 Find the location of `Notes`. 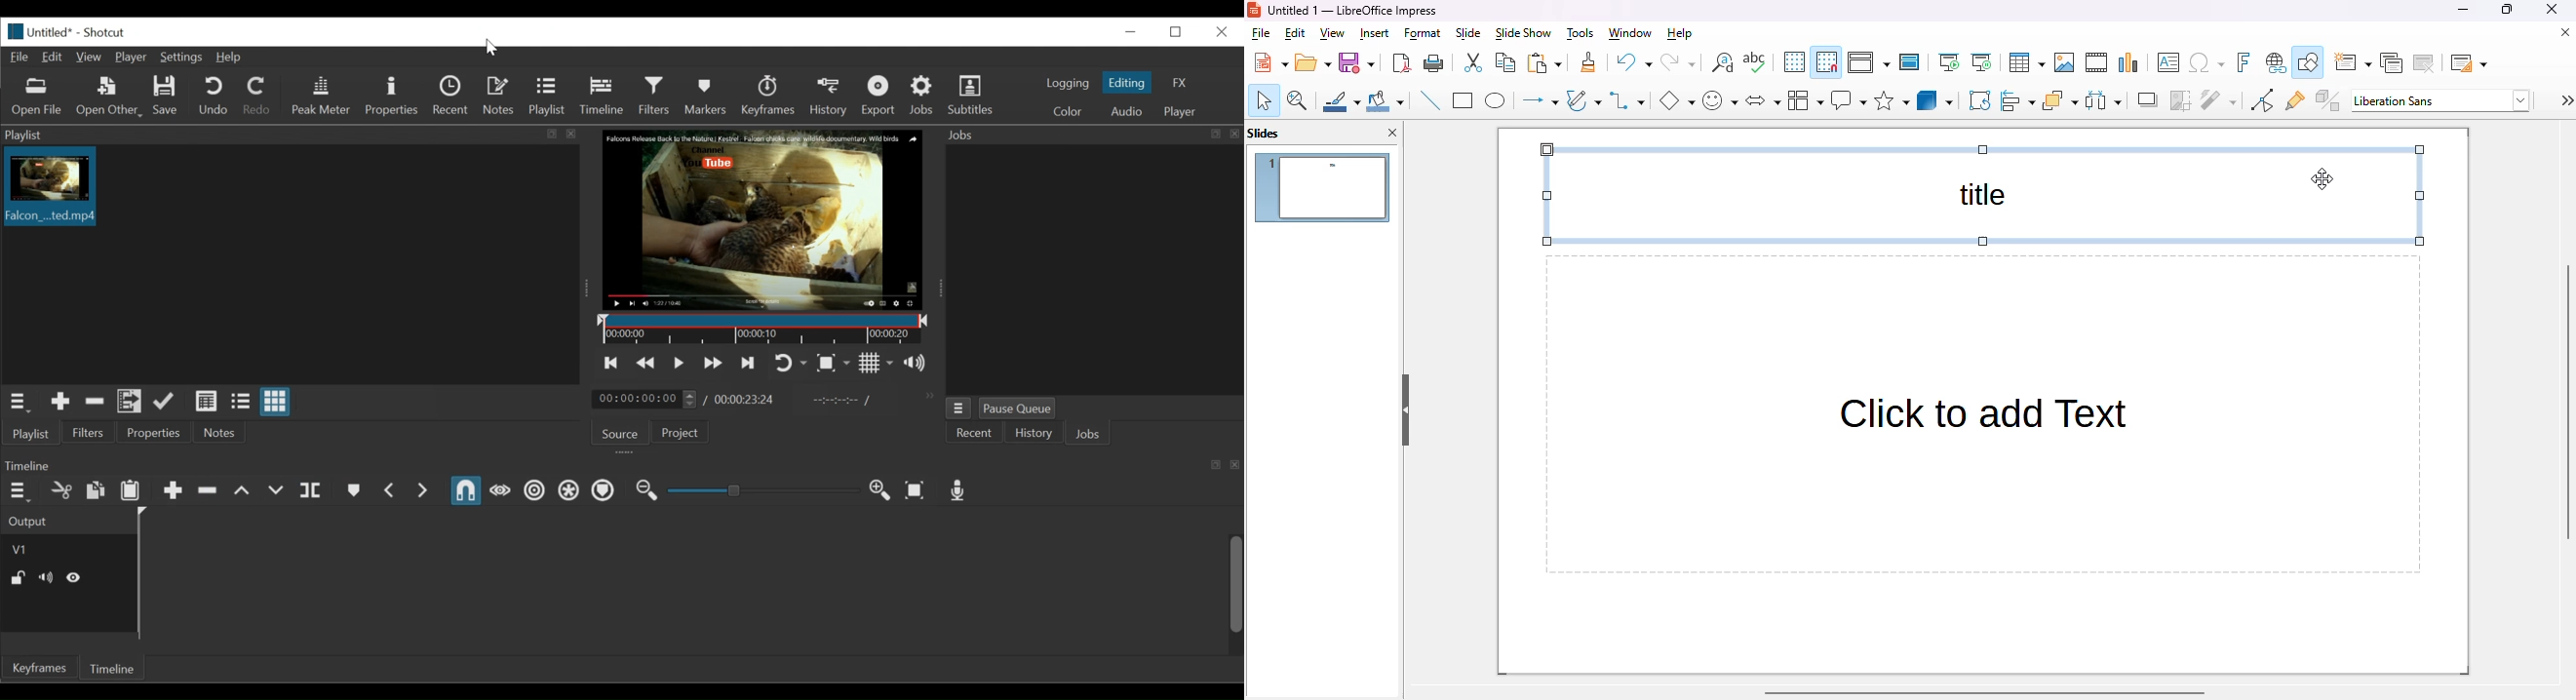

Notes is located at coordinates (225, 434).